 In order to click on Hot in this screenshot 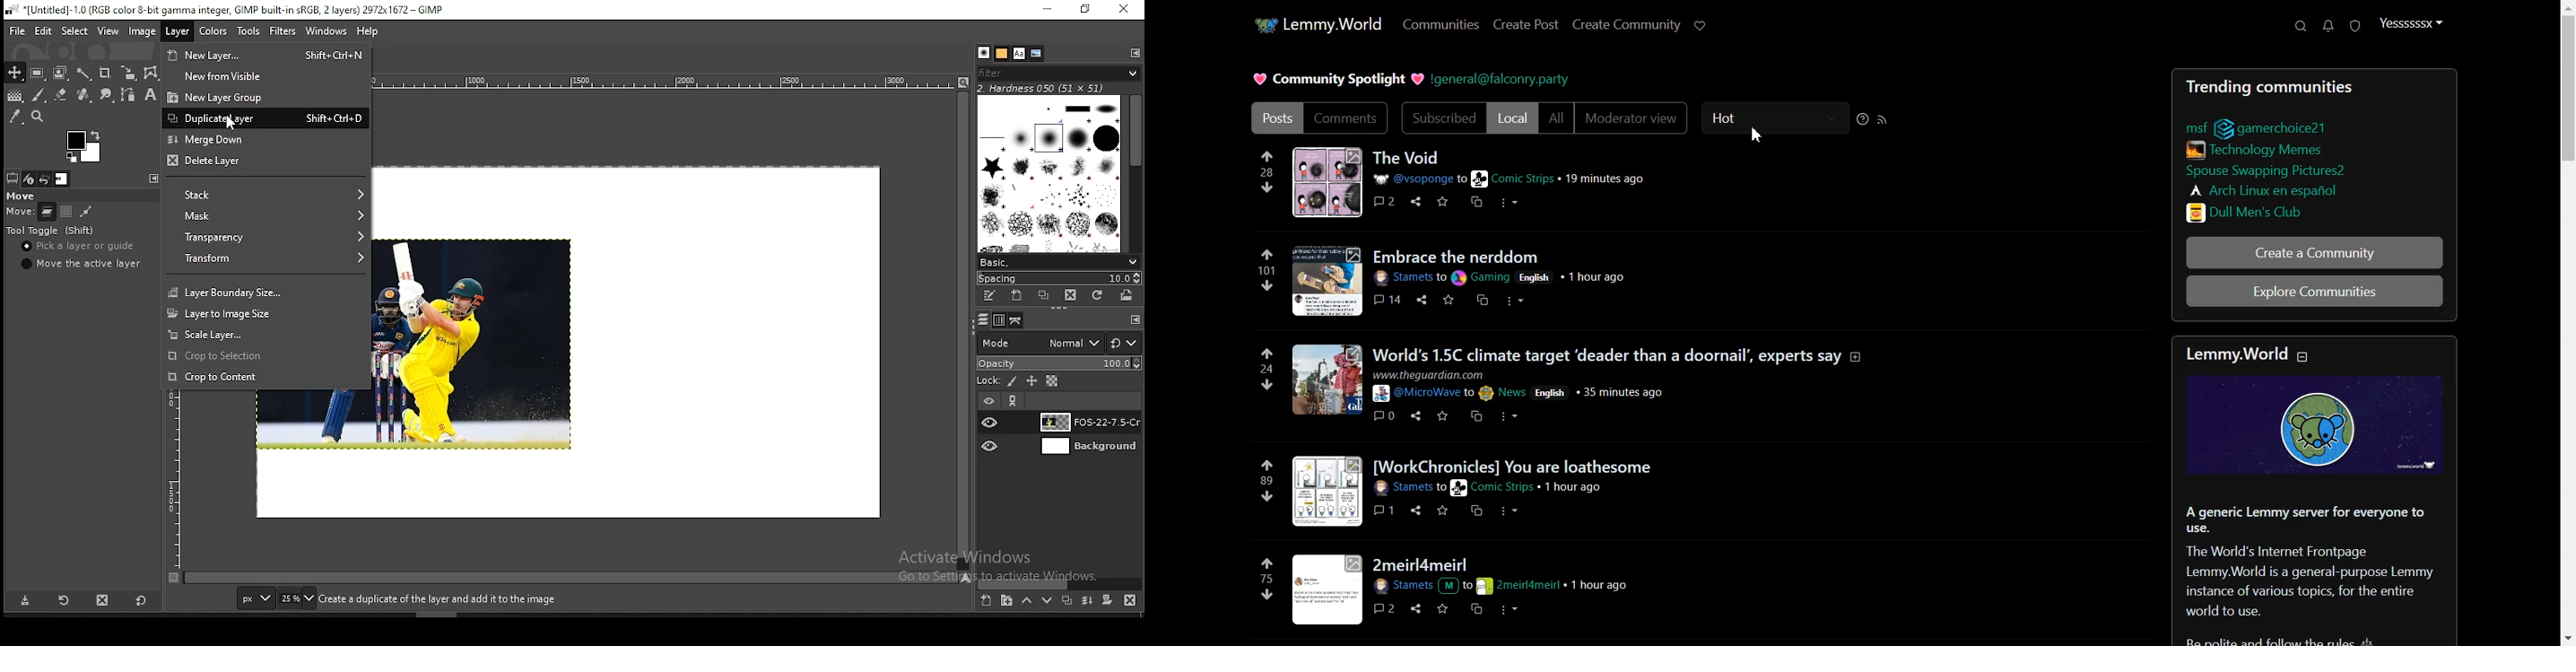, I will do `click(1774, 117)`.